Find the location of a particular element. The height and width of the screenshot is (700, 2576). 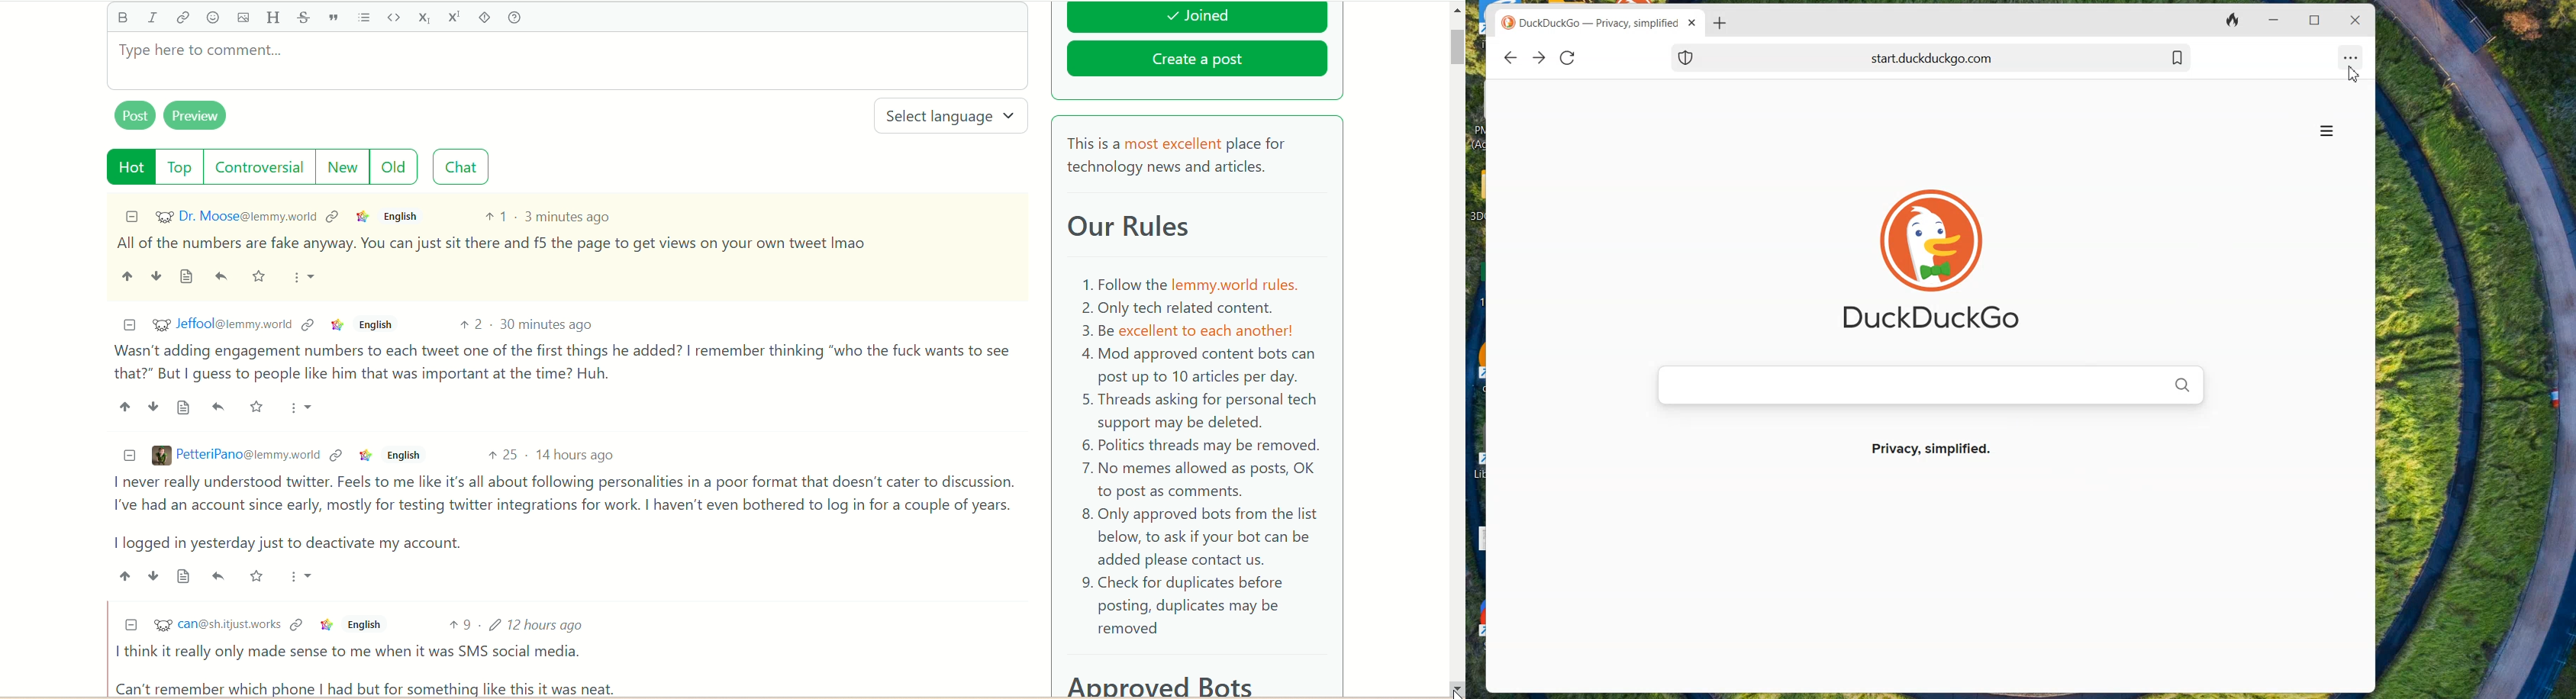

duckduck go logo is located at coordinates (1508, 23).